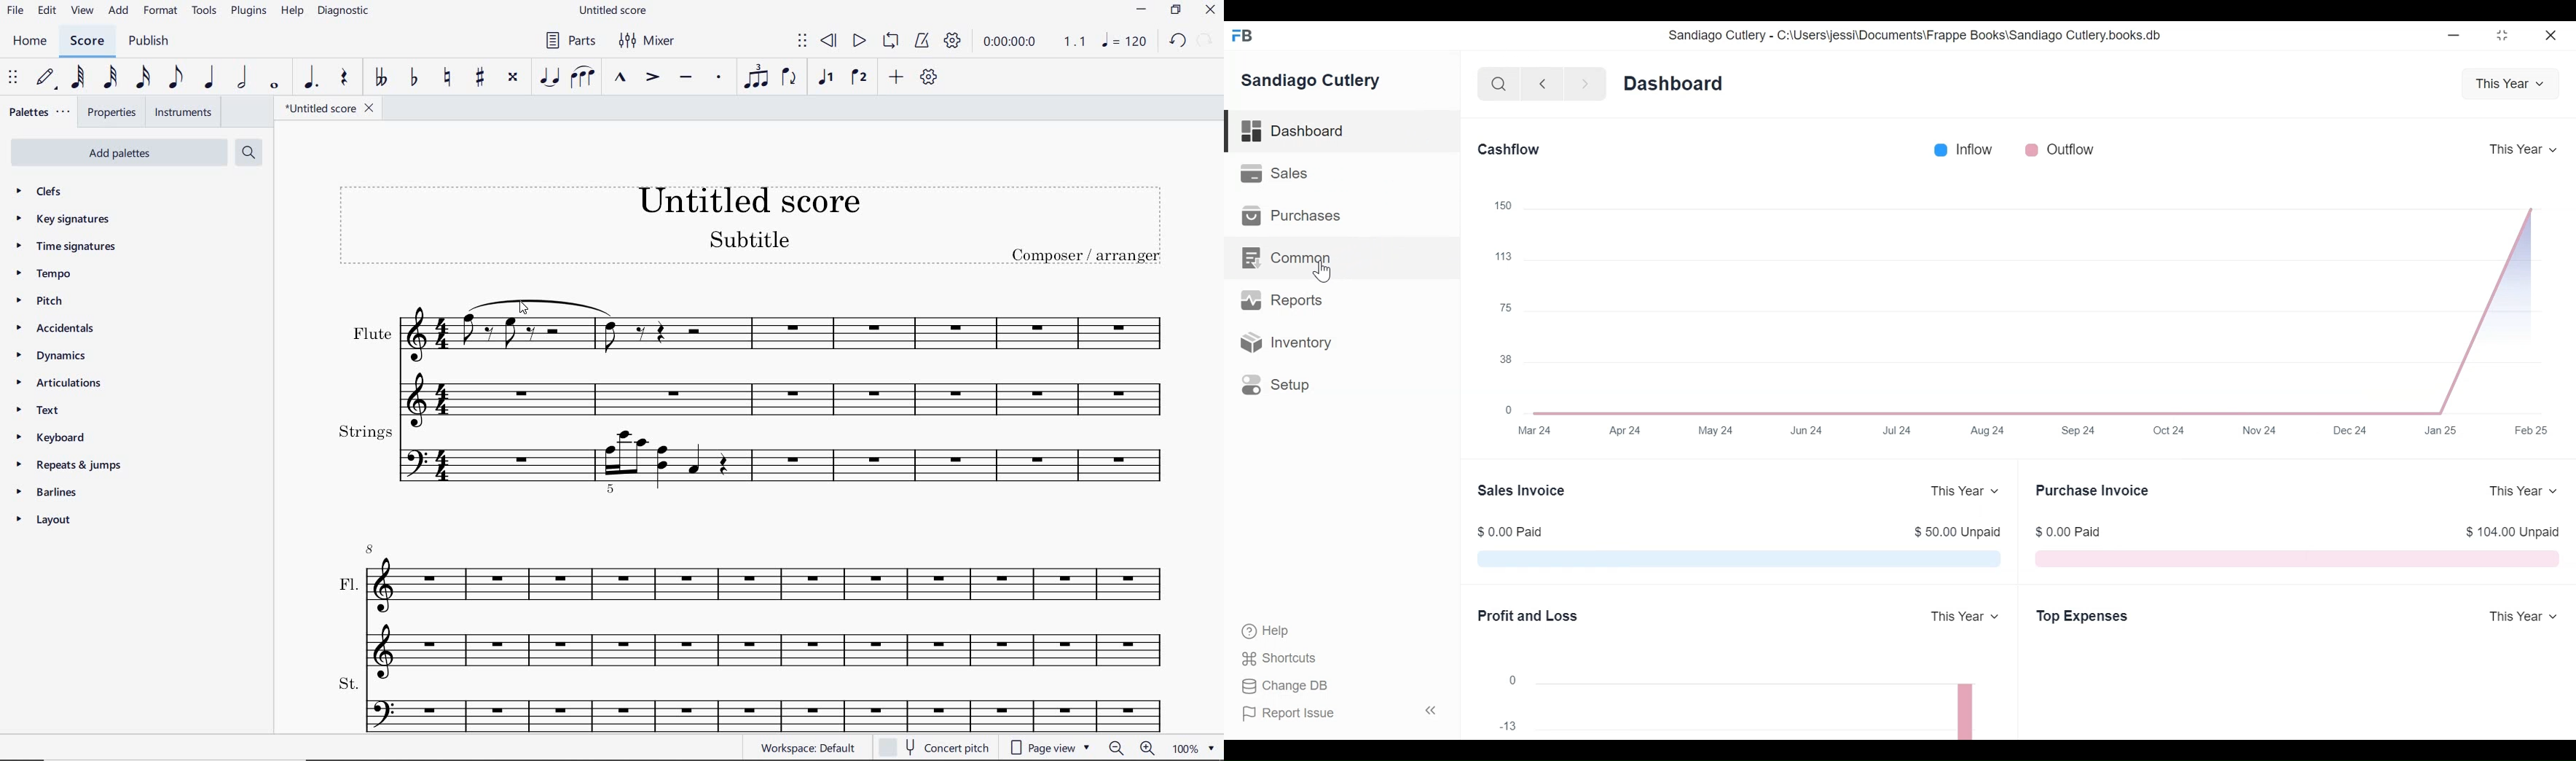 Image resolution: width=2576 pixels, height=784 pixels. I want to click on Outflow color bar, so click(2032, 149).